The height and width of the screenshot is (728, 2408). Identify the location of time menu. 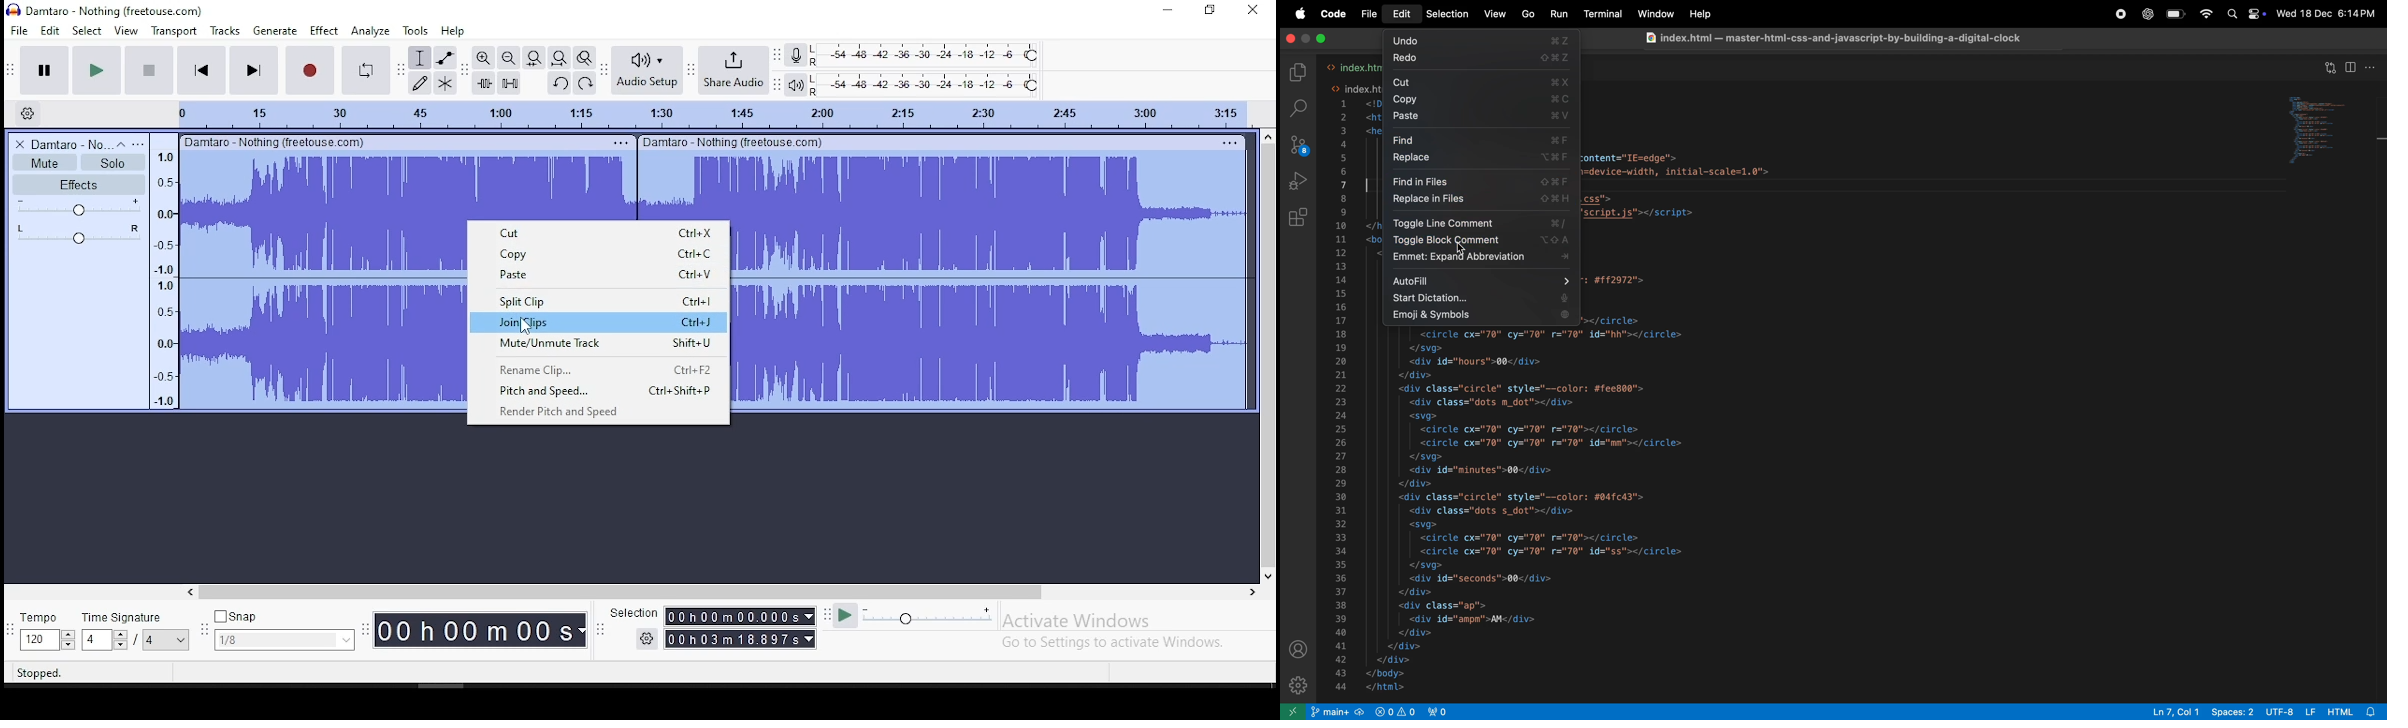
(480, 630).